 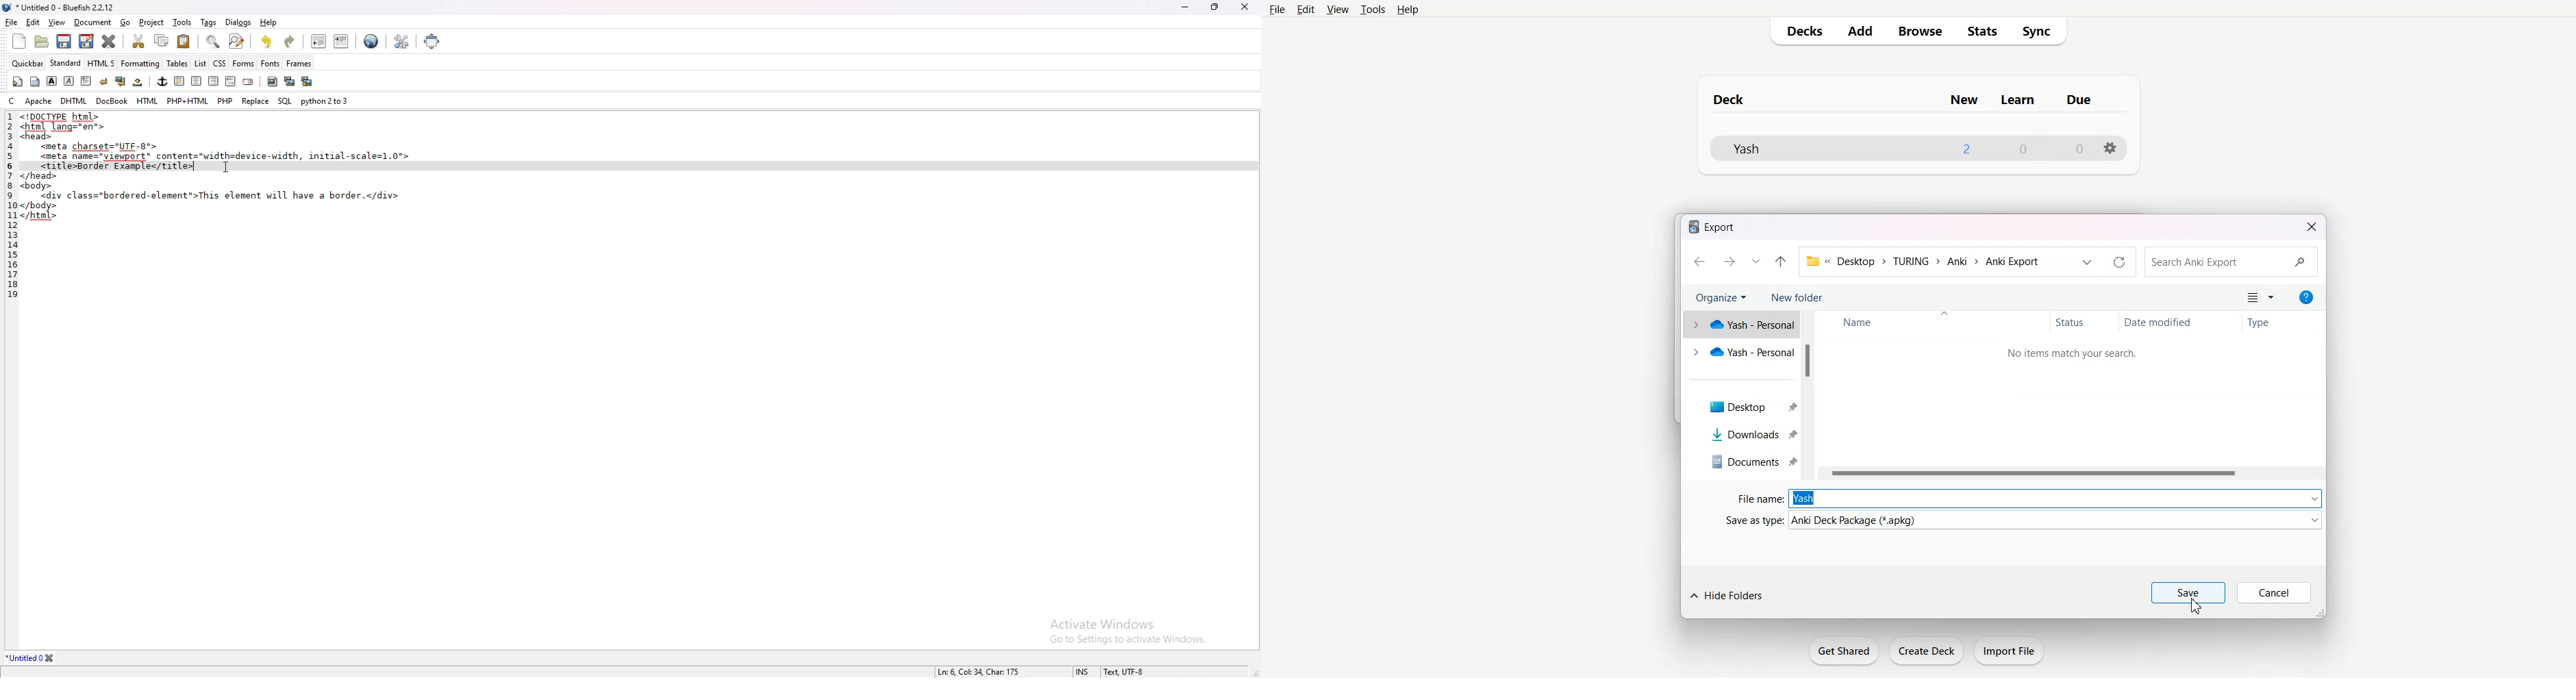 What do you see at coordinates (2024, 149) in the screenshot?
I see `0` at bounding box center [2024, 149].